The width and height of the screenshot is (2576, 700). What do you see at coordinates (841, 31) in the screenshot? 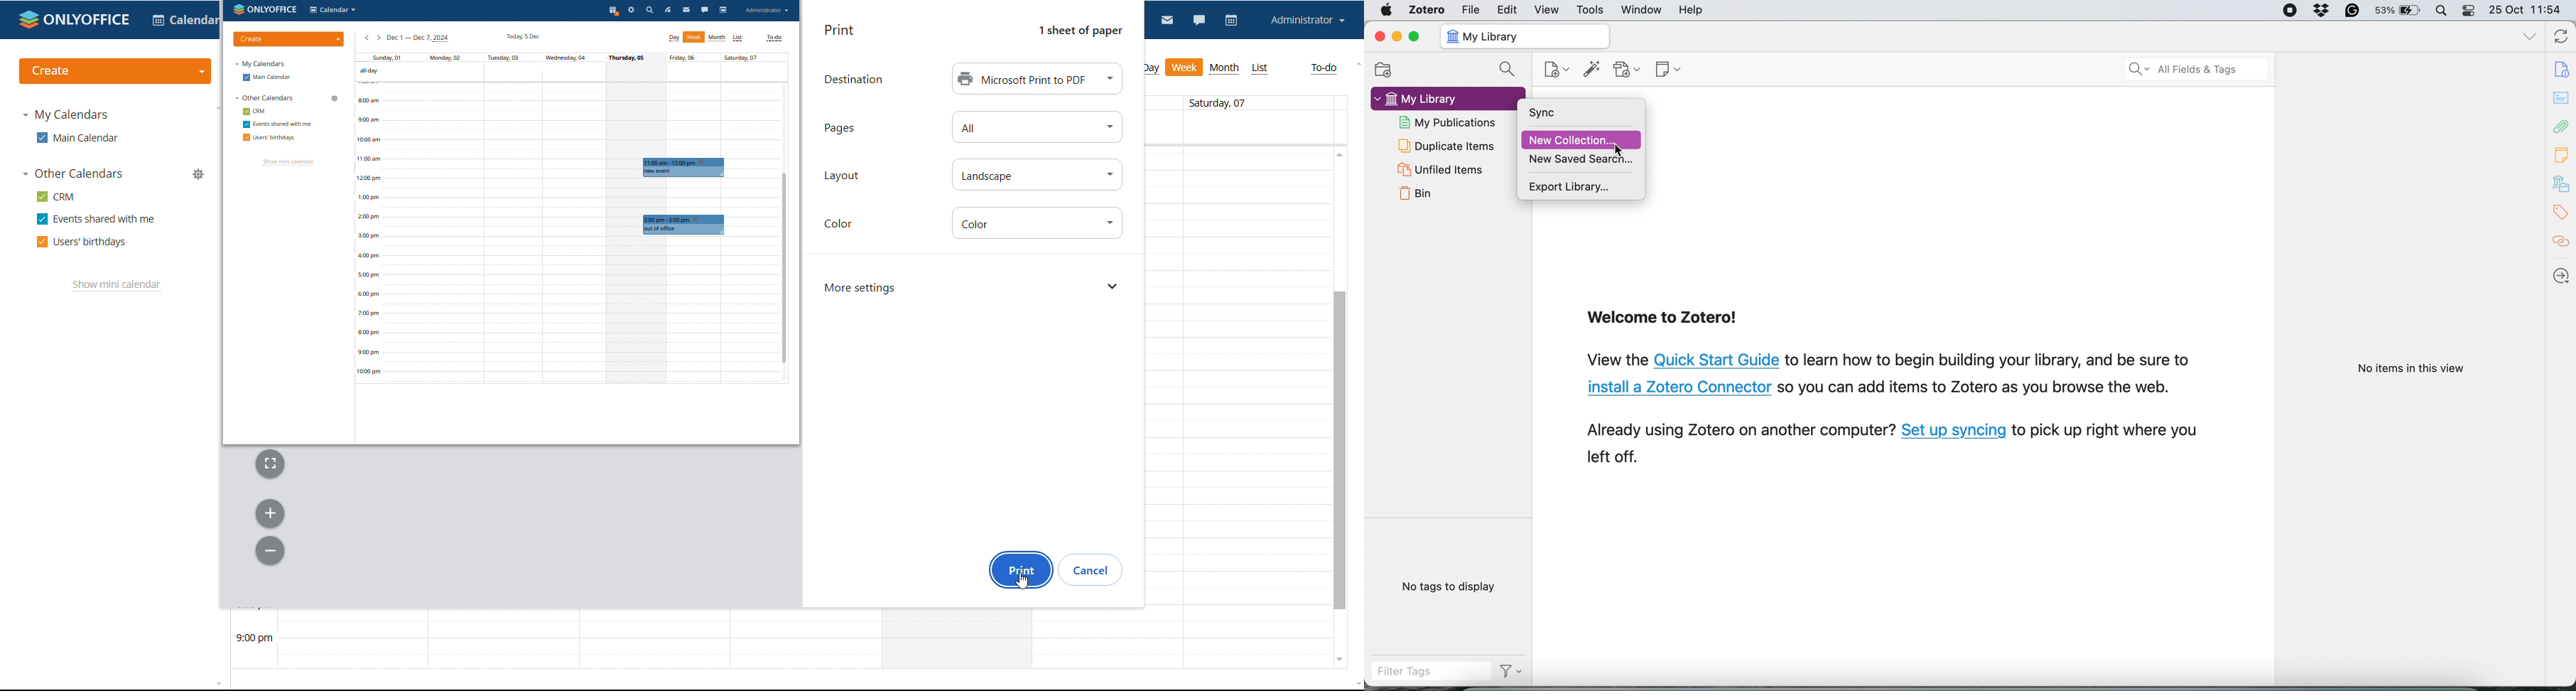
I see `print dialog` at bounding box center [841, 31].